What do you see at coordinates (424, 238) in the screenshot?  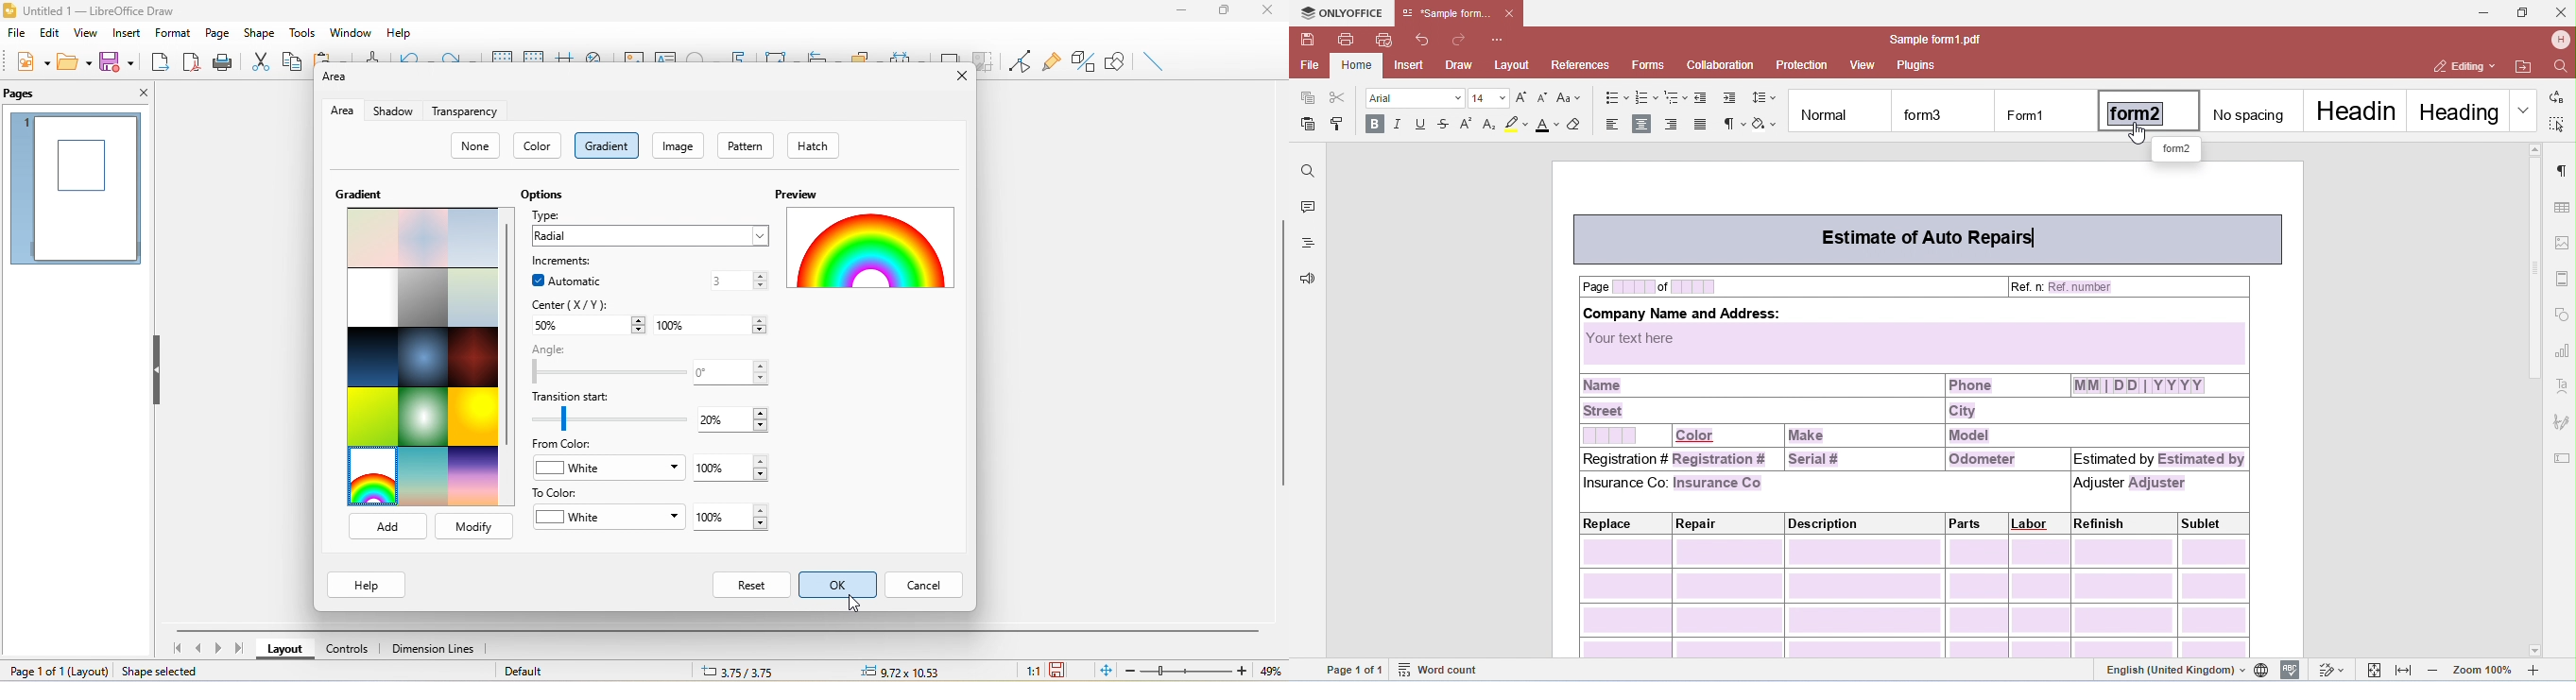 I see `pastel dream` at bounding box center [424, 238].